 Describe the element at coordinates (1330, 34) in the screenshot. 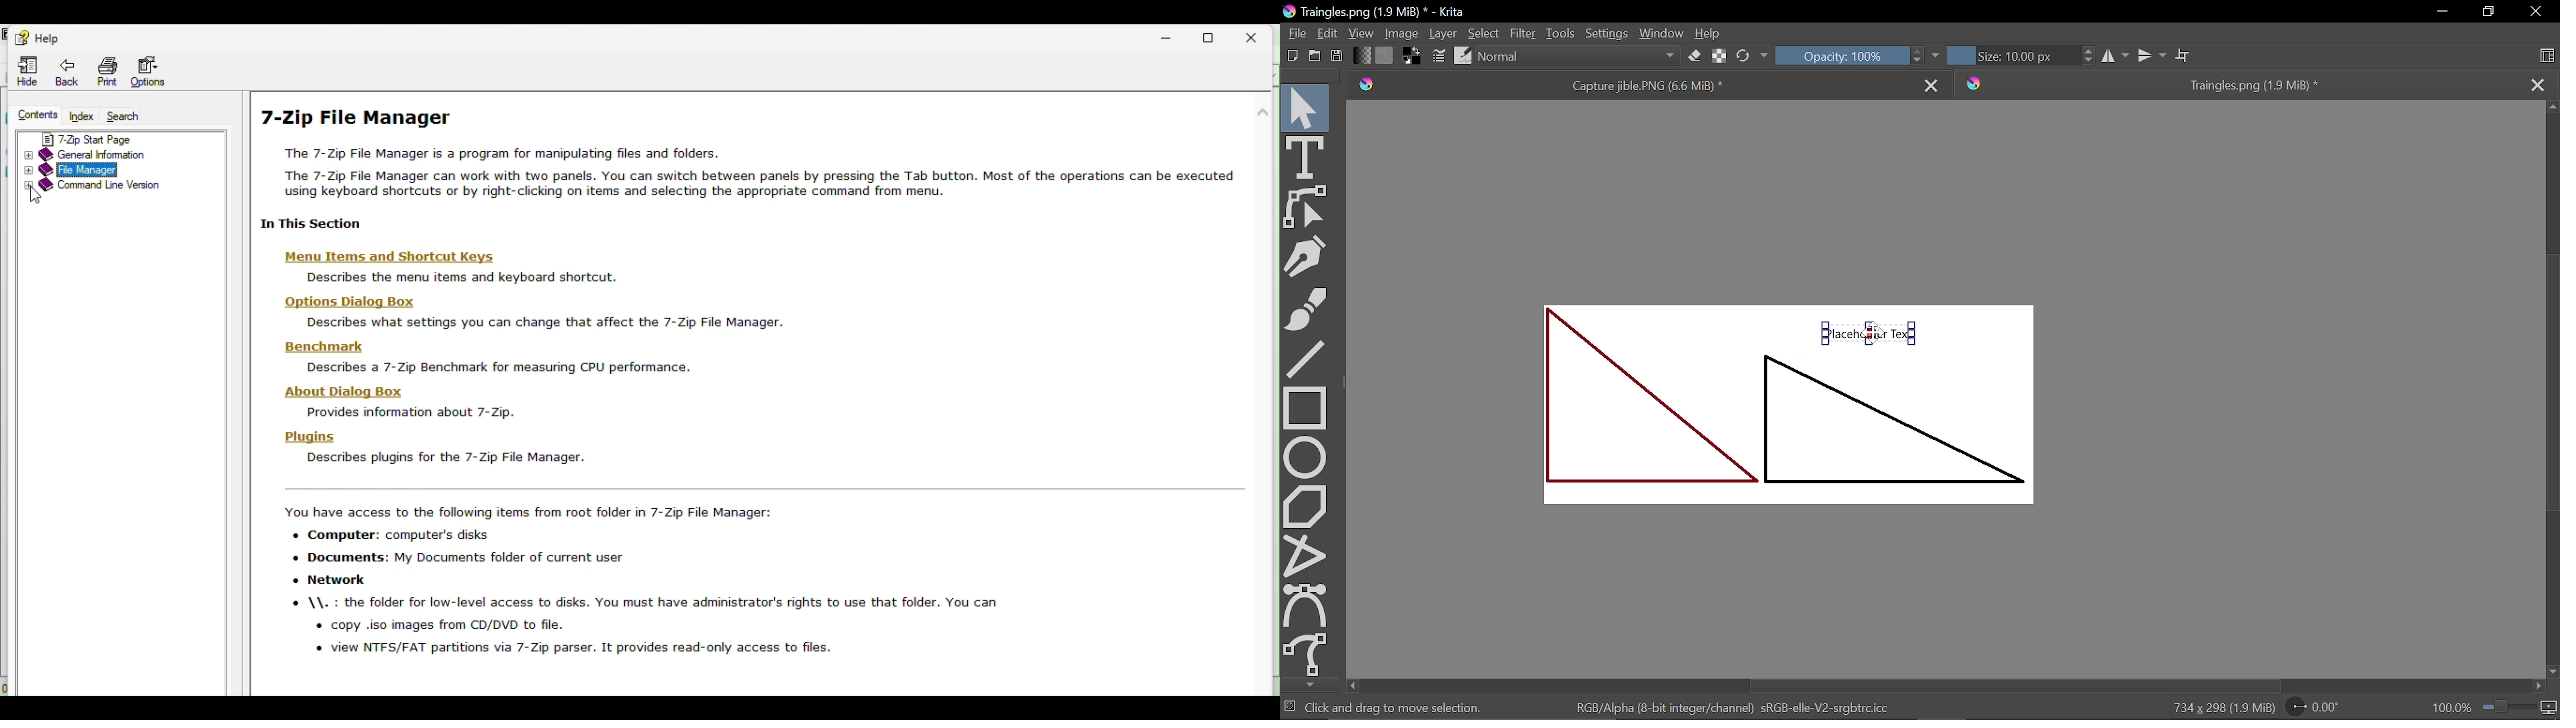

I see `Edit ` at that location.